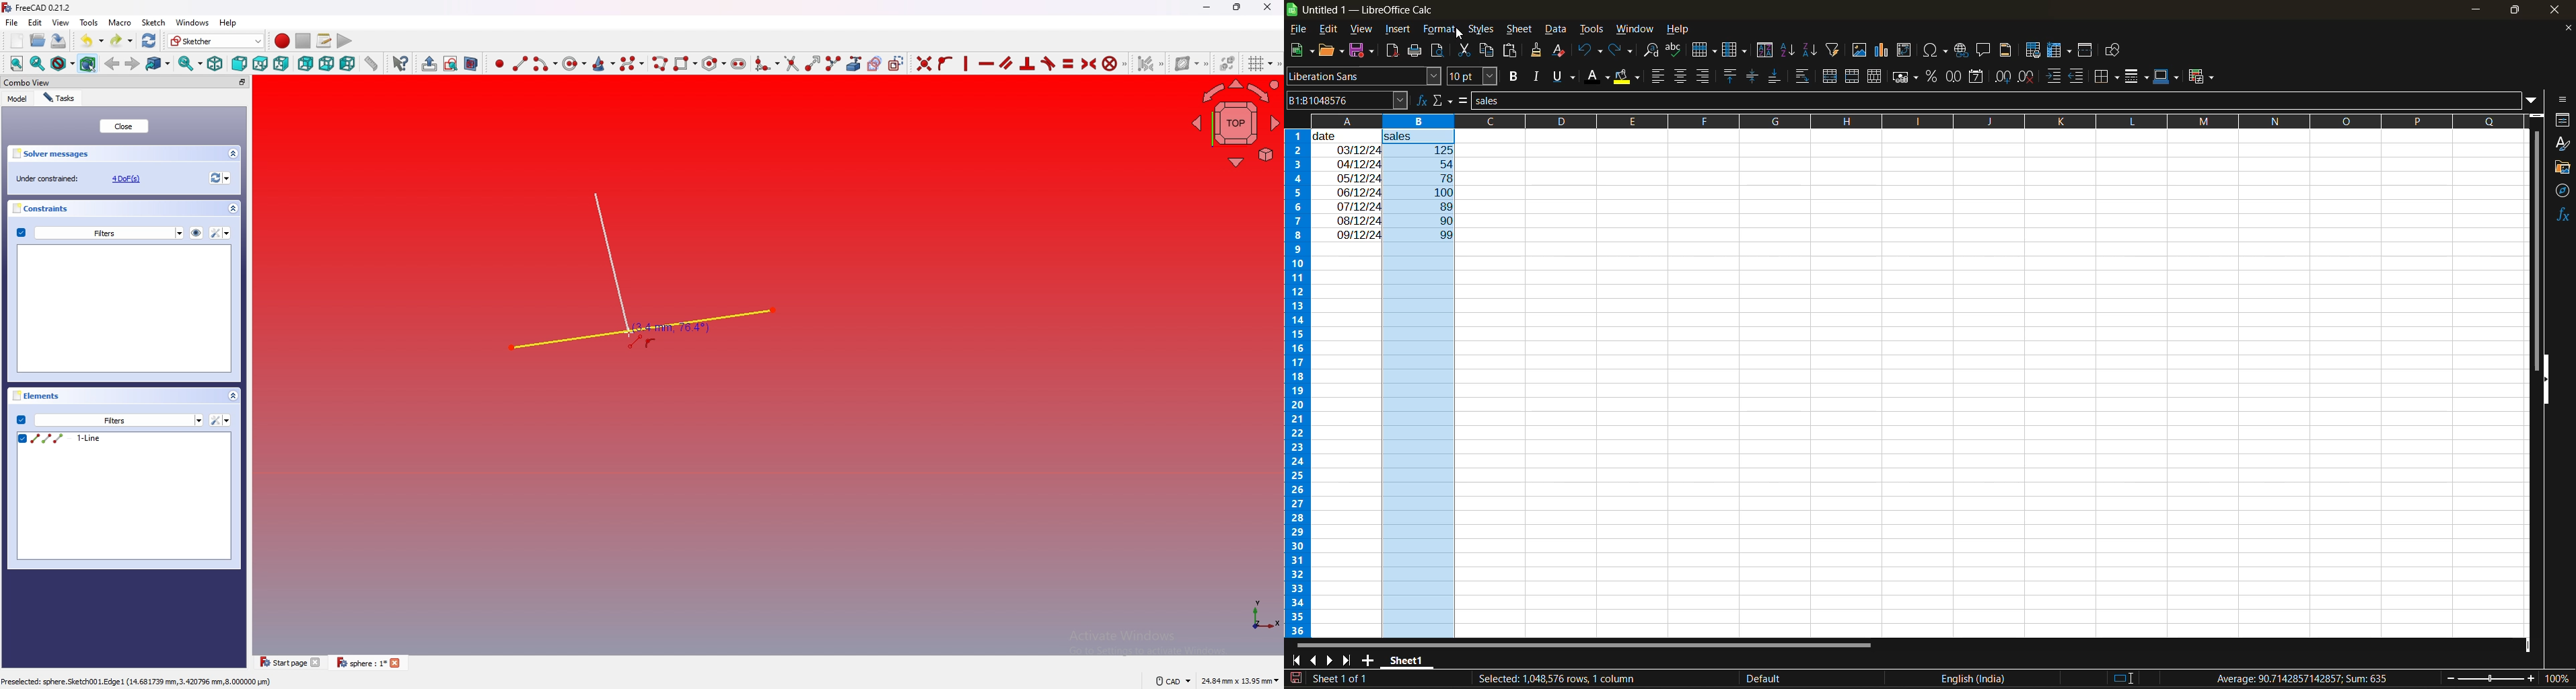 The width and height of the screenshot is (2576, 700). I want to click on Constrain vertically, so click(965, 64).